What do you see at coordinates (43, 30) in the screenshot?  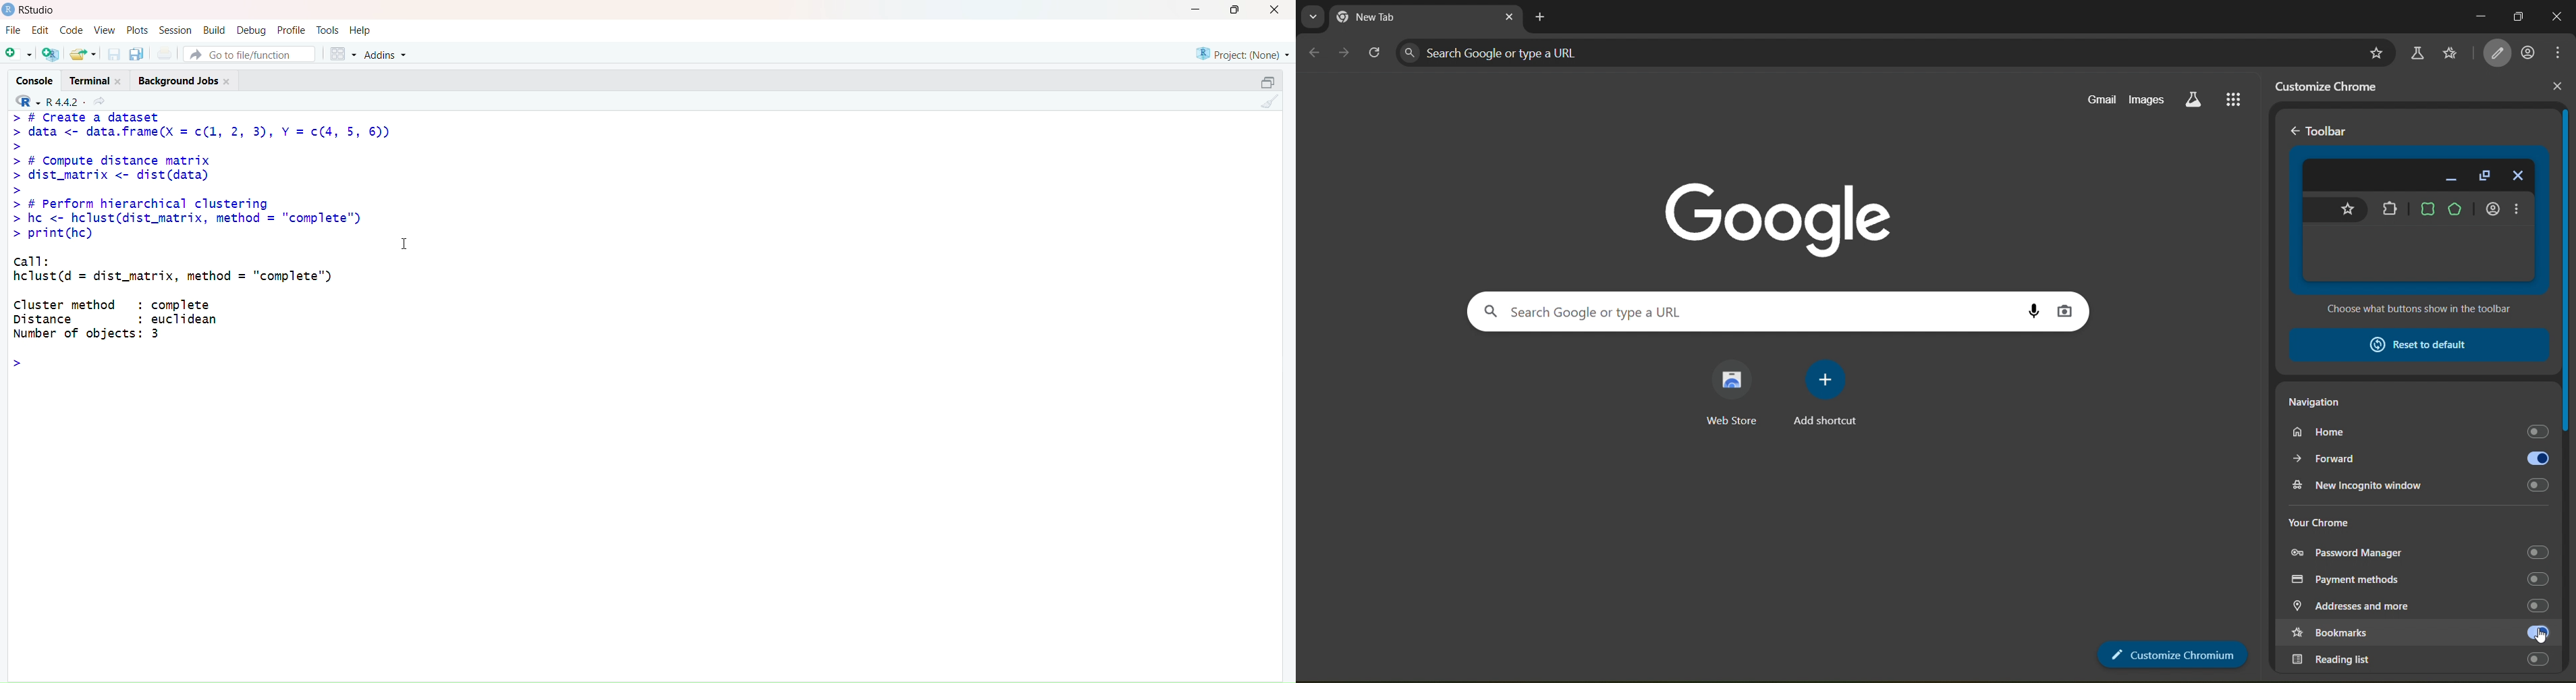 I see `Edit` at bounding box center [43, 30].